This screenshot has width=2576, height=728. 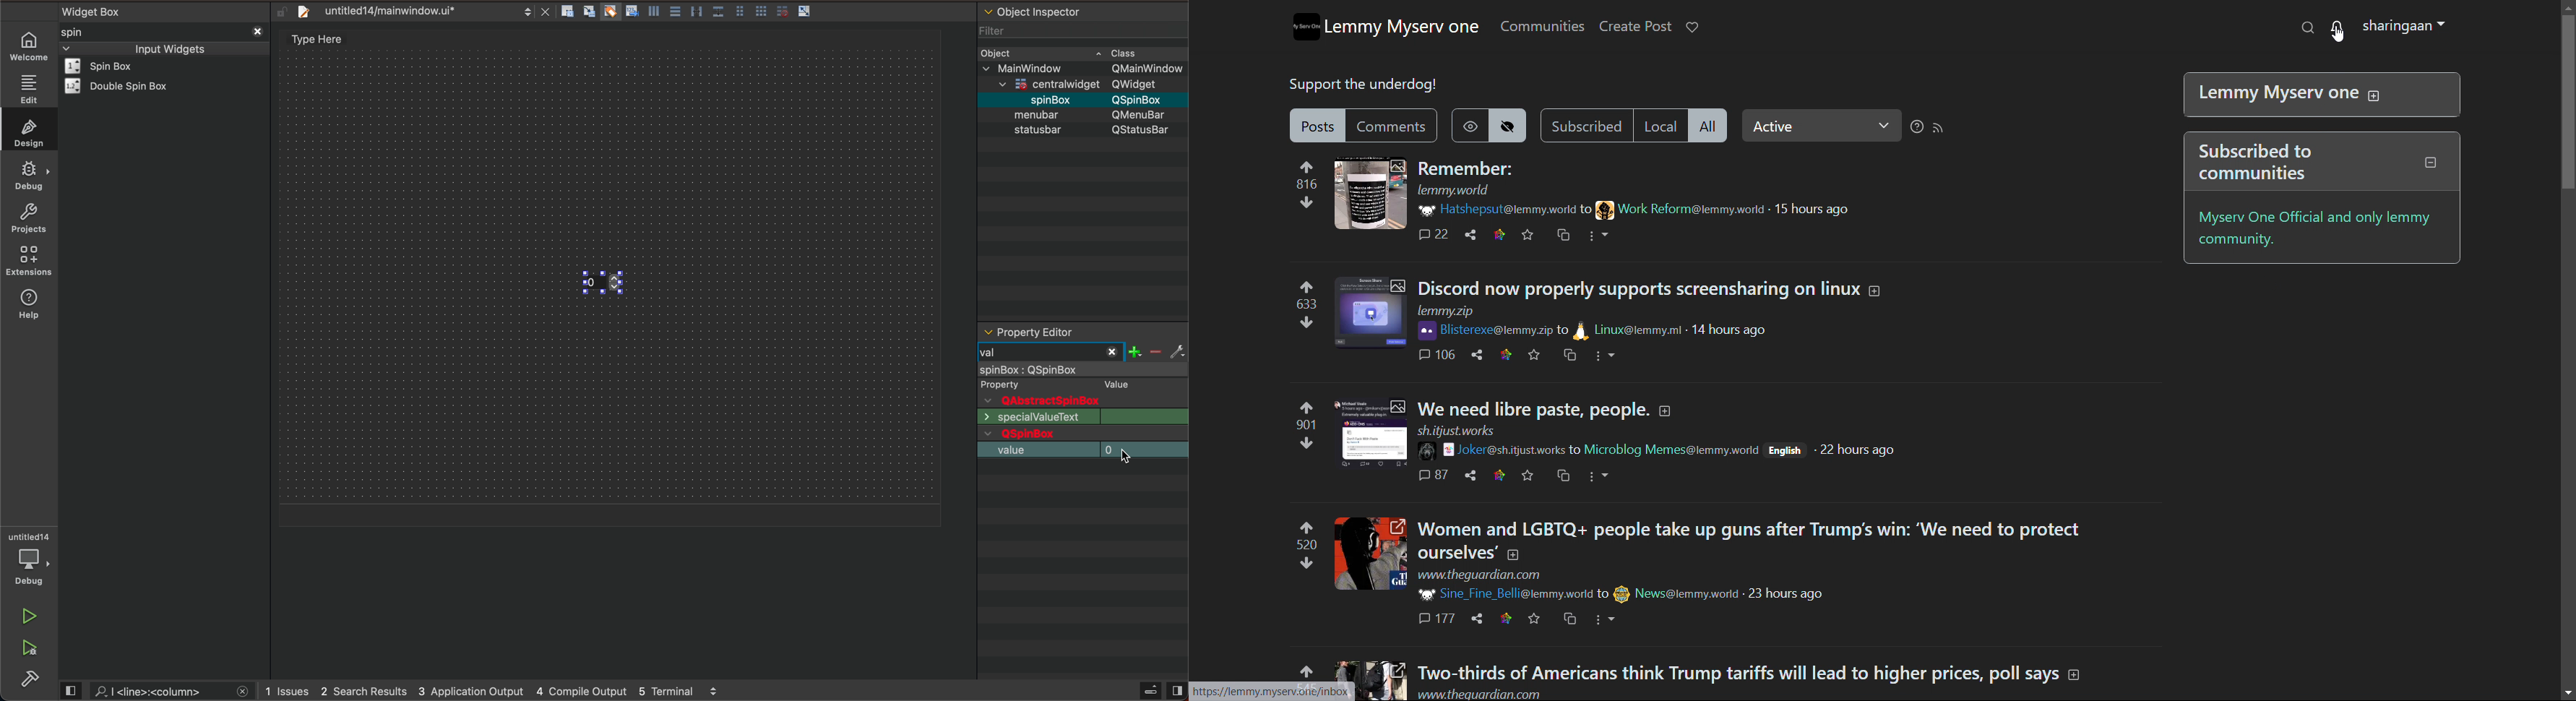 I want to click on upvotes & downvotes, so click(x=1306, y=306).